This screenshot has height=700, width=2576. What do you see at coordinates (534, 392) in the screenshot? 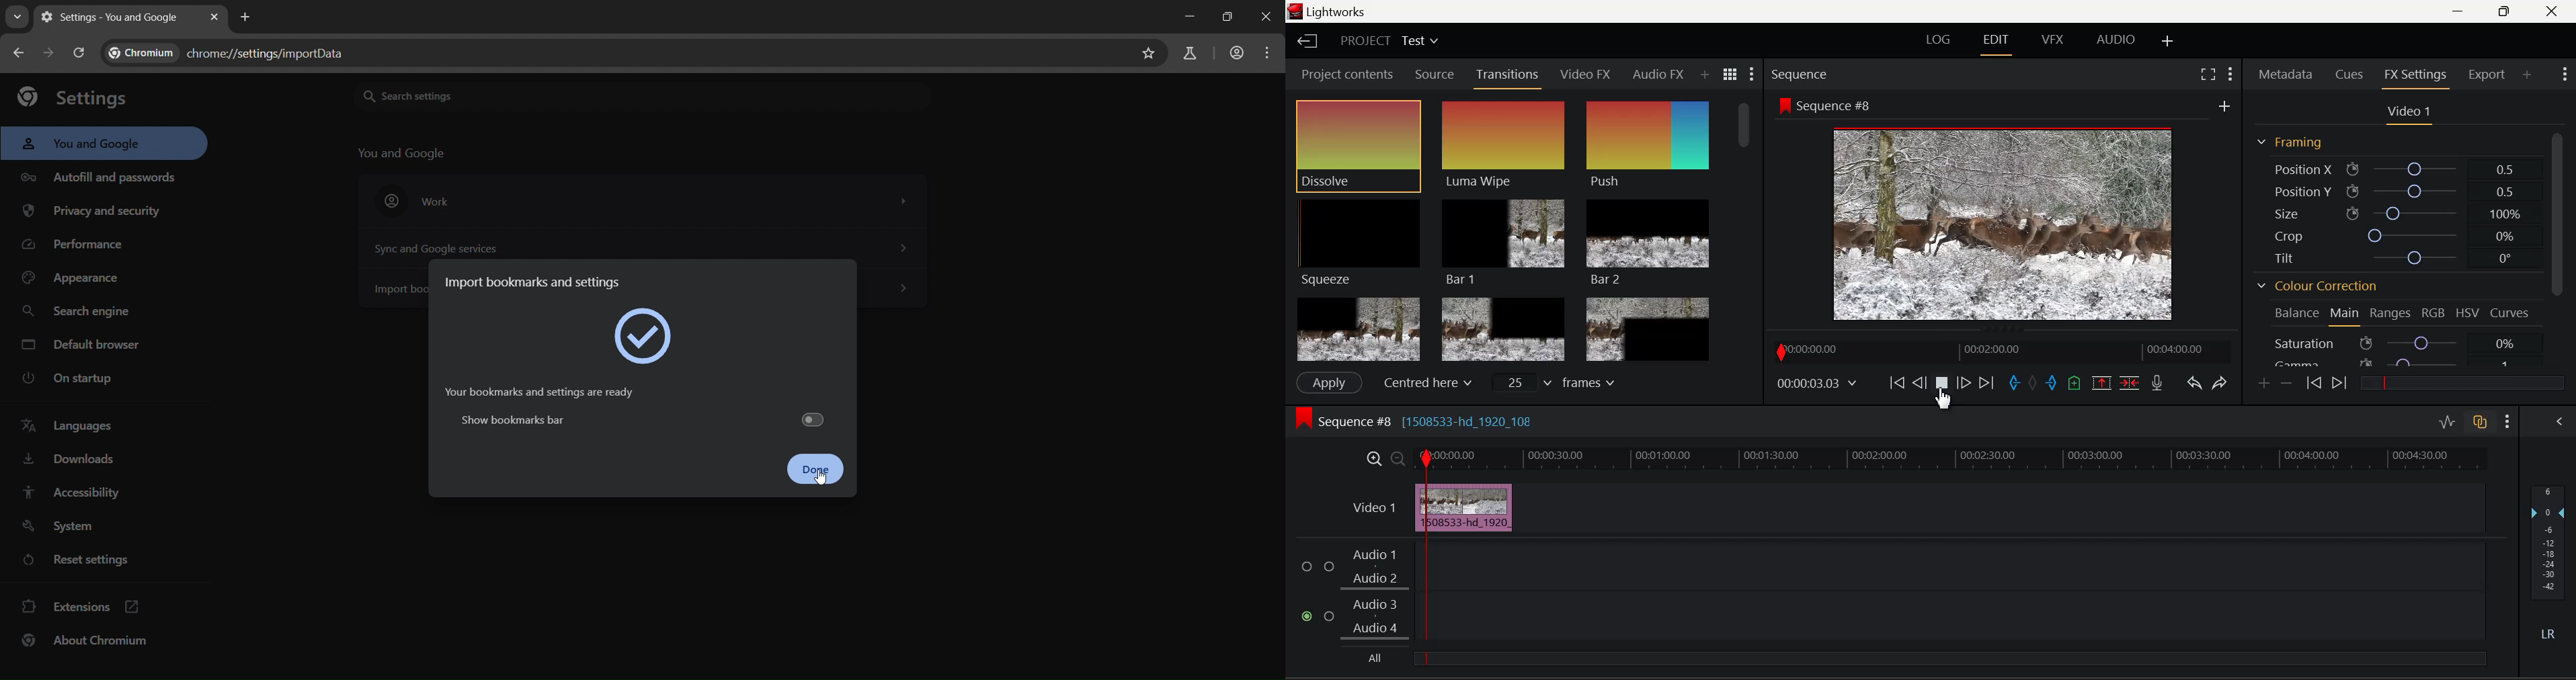
I see `Your bookmarks and settings are ready` at bounding box center [534, 392].